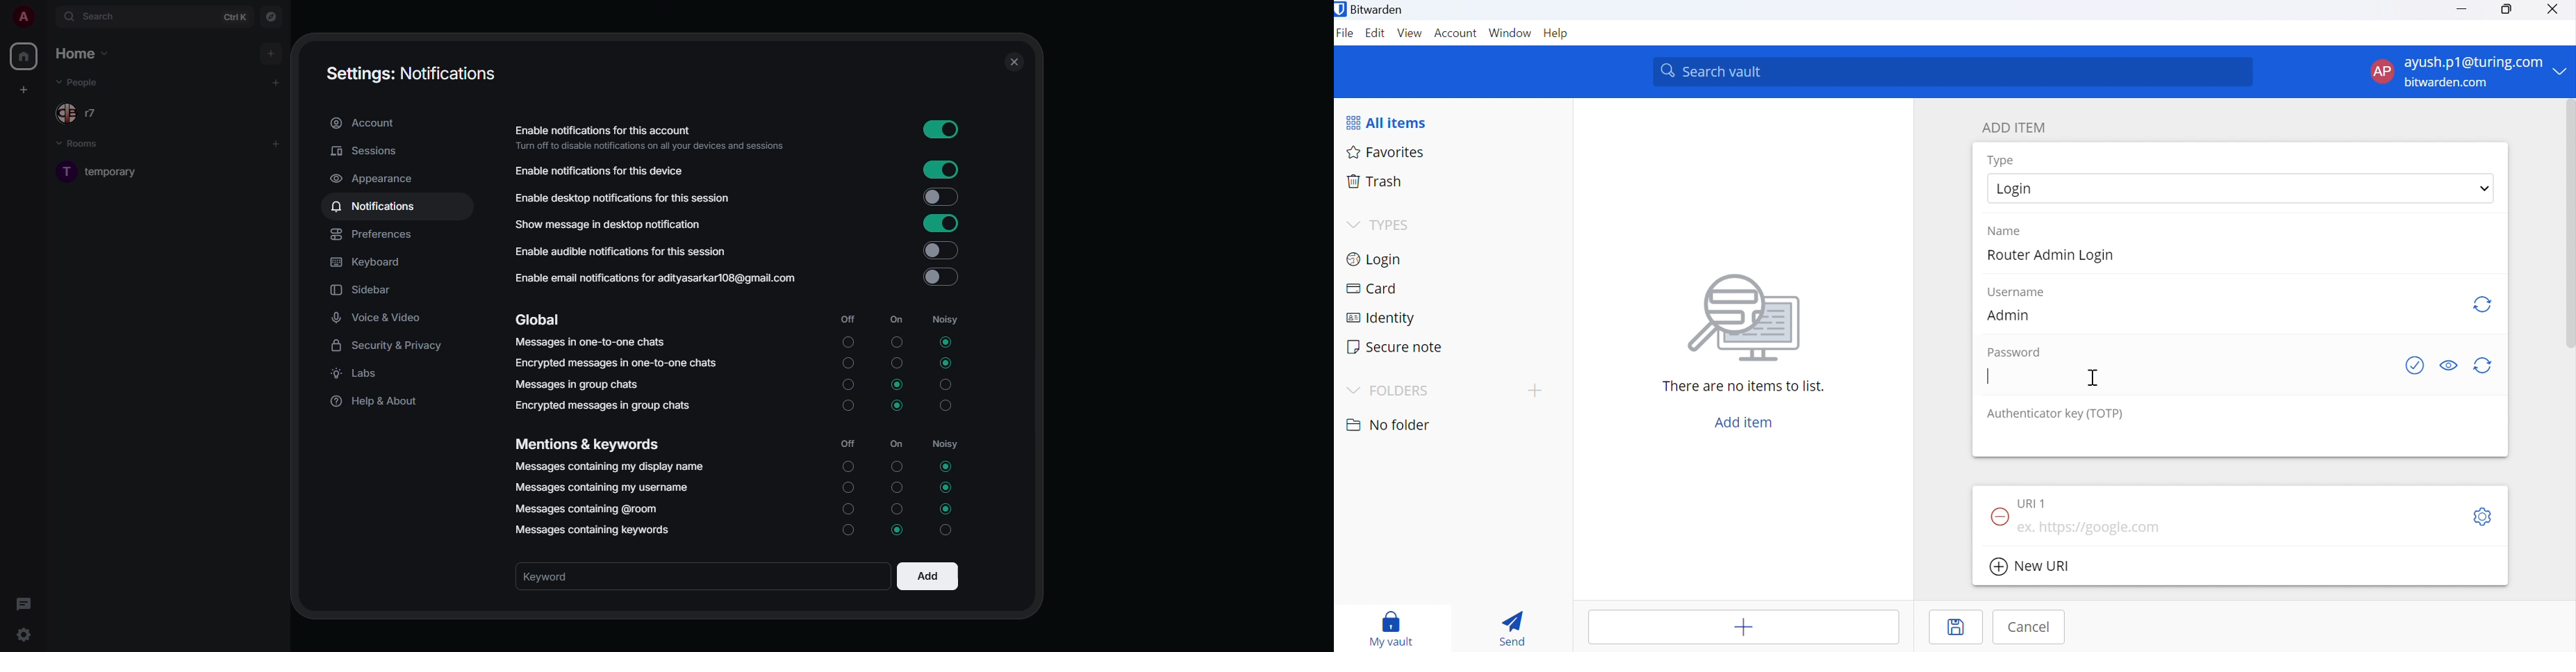  I want to click on New URI, so click(2033, 567).